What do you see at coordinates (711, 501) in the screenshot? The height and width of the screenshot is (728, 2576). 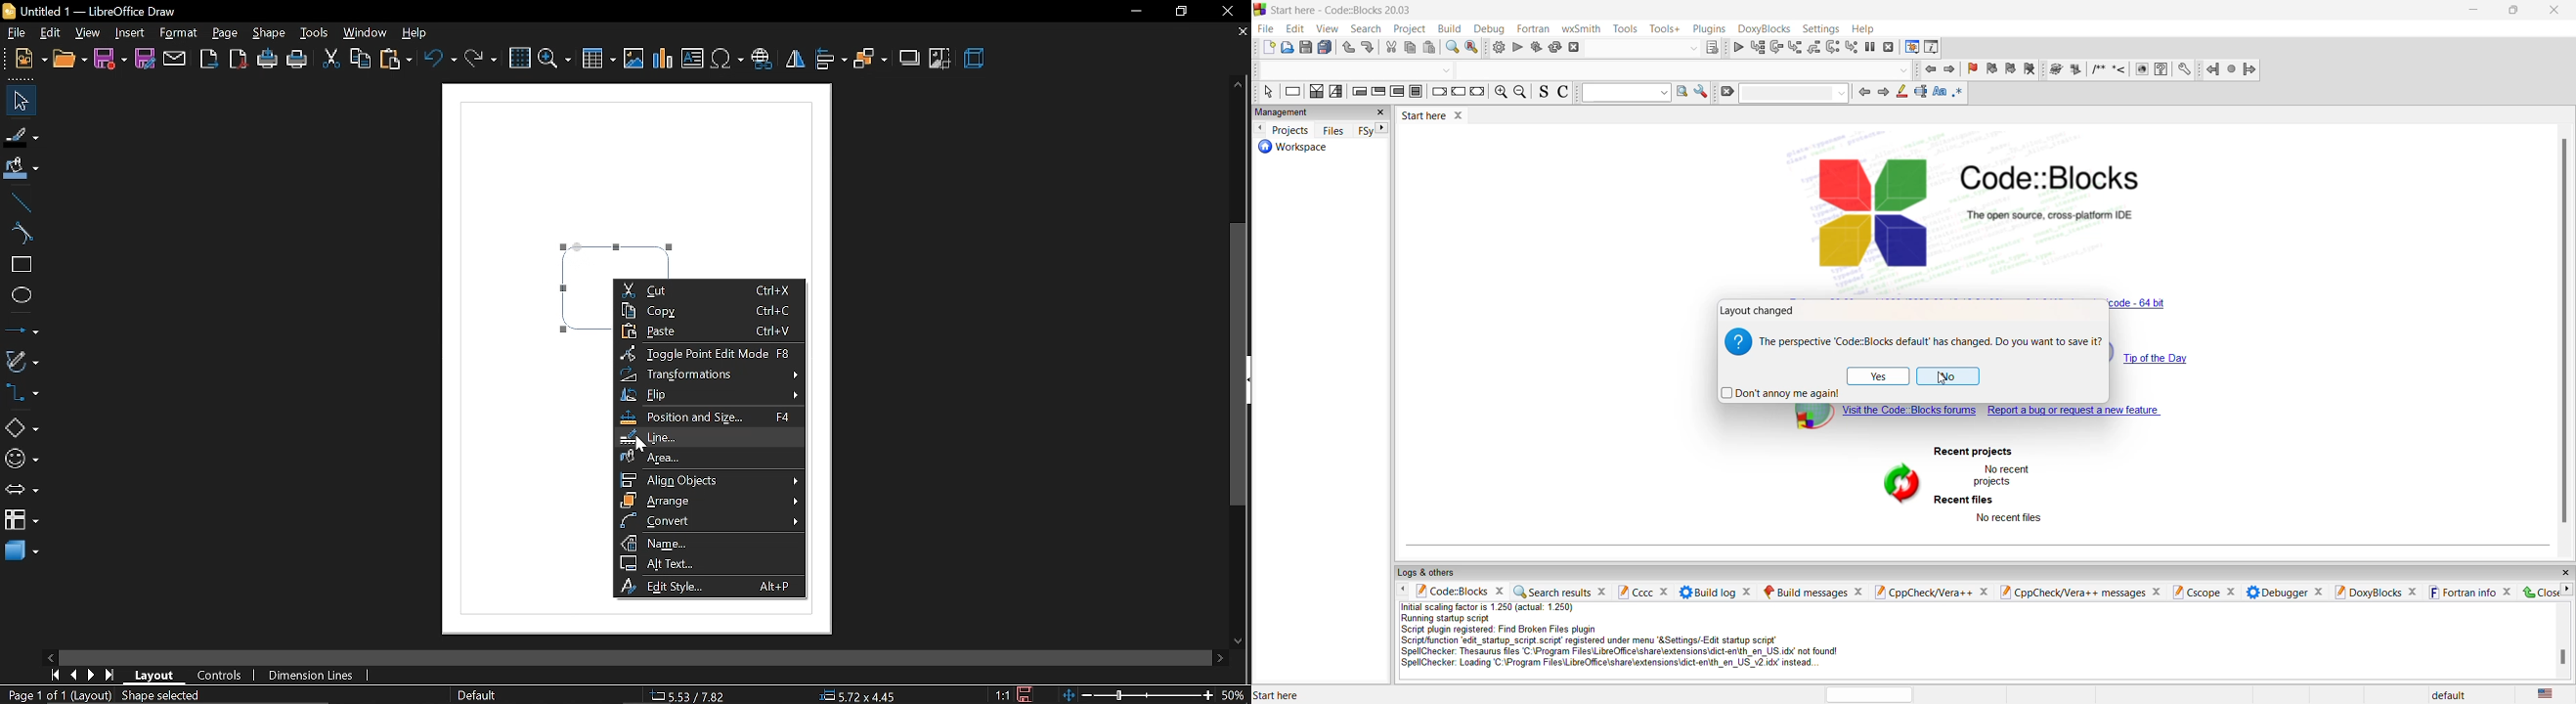 I see `arrange` at bounding box center [711, 501].